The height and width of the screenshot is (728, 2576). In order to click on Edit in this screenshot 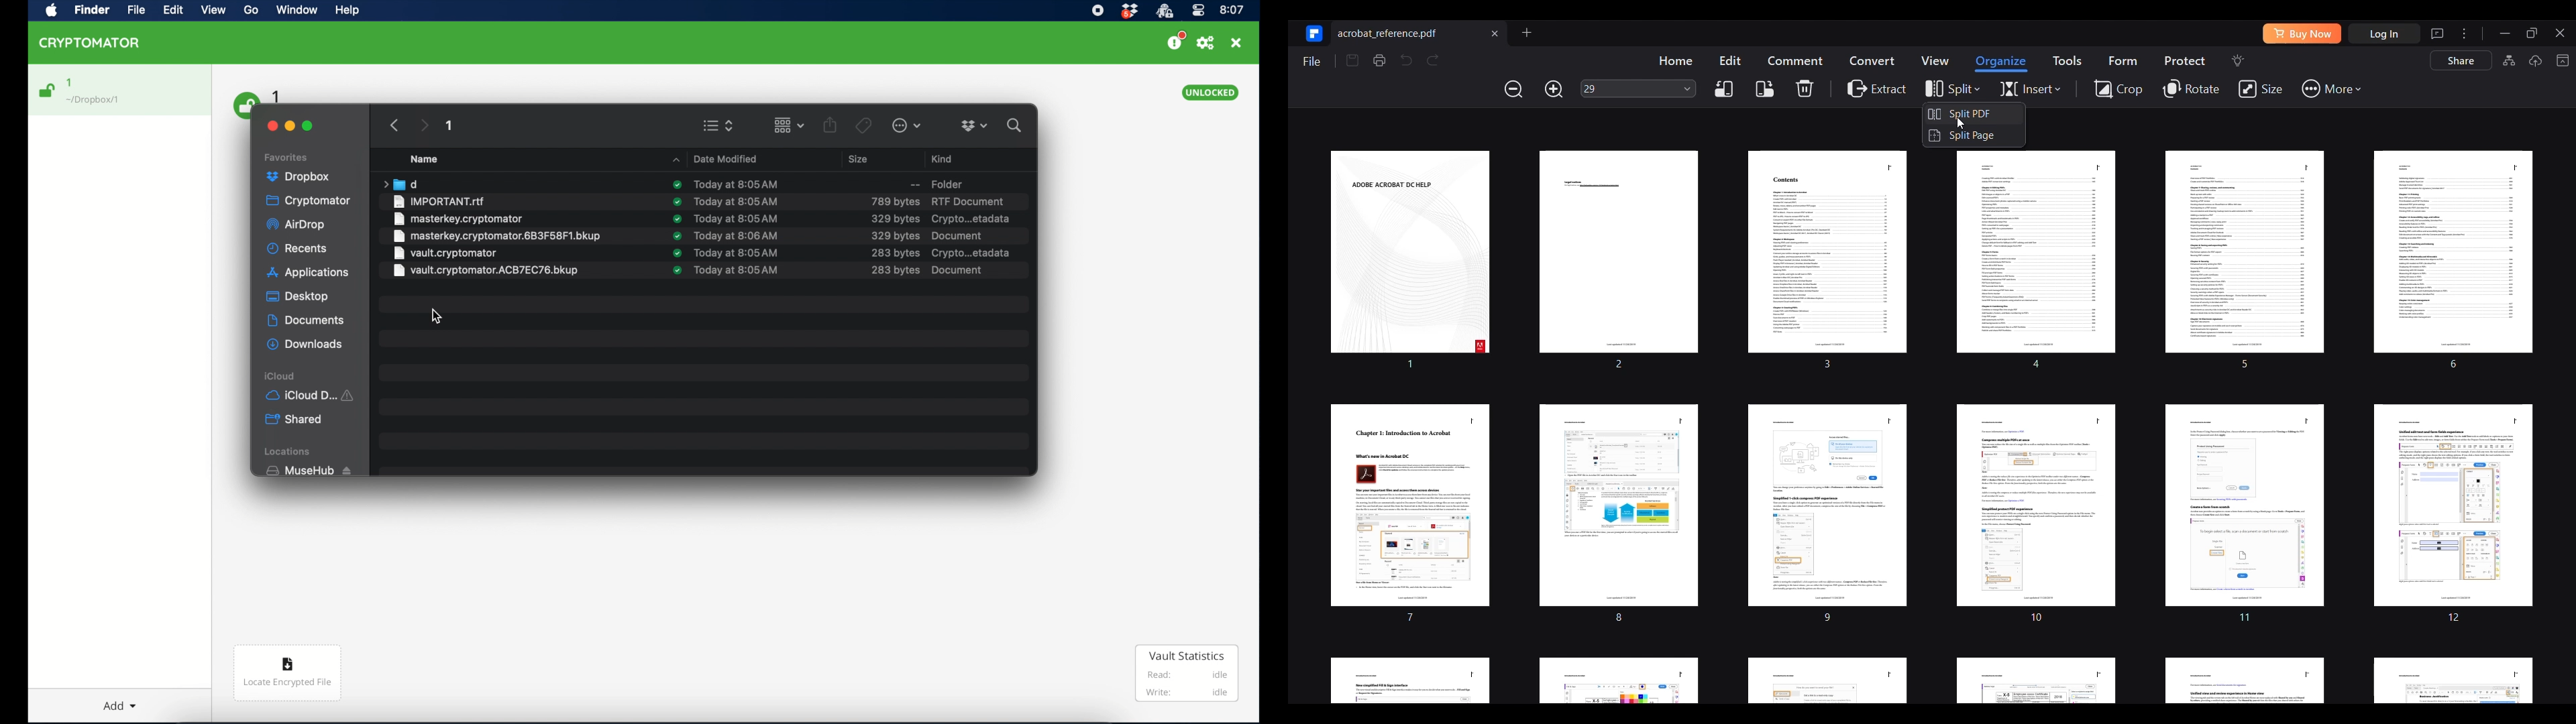, I will do `click(174, 11)`.